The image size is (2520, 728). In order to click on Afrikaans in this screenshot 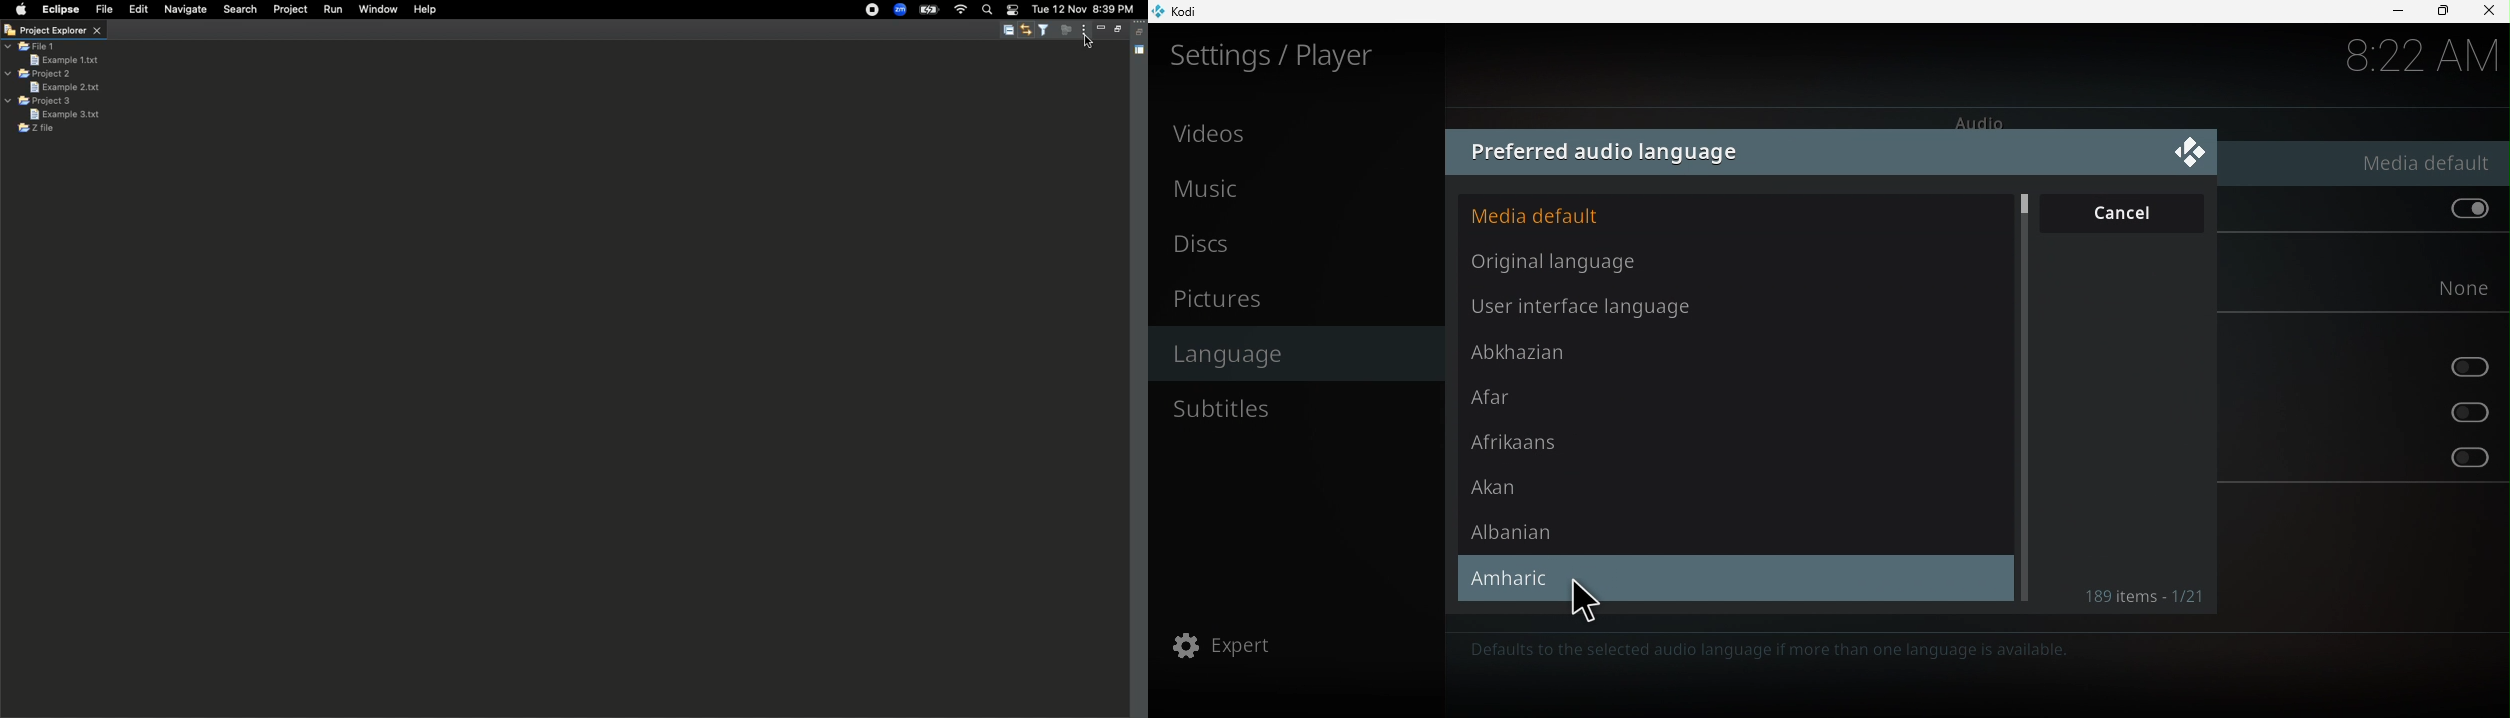, I will do `click(1725, 446)`.